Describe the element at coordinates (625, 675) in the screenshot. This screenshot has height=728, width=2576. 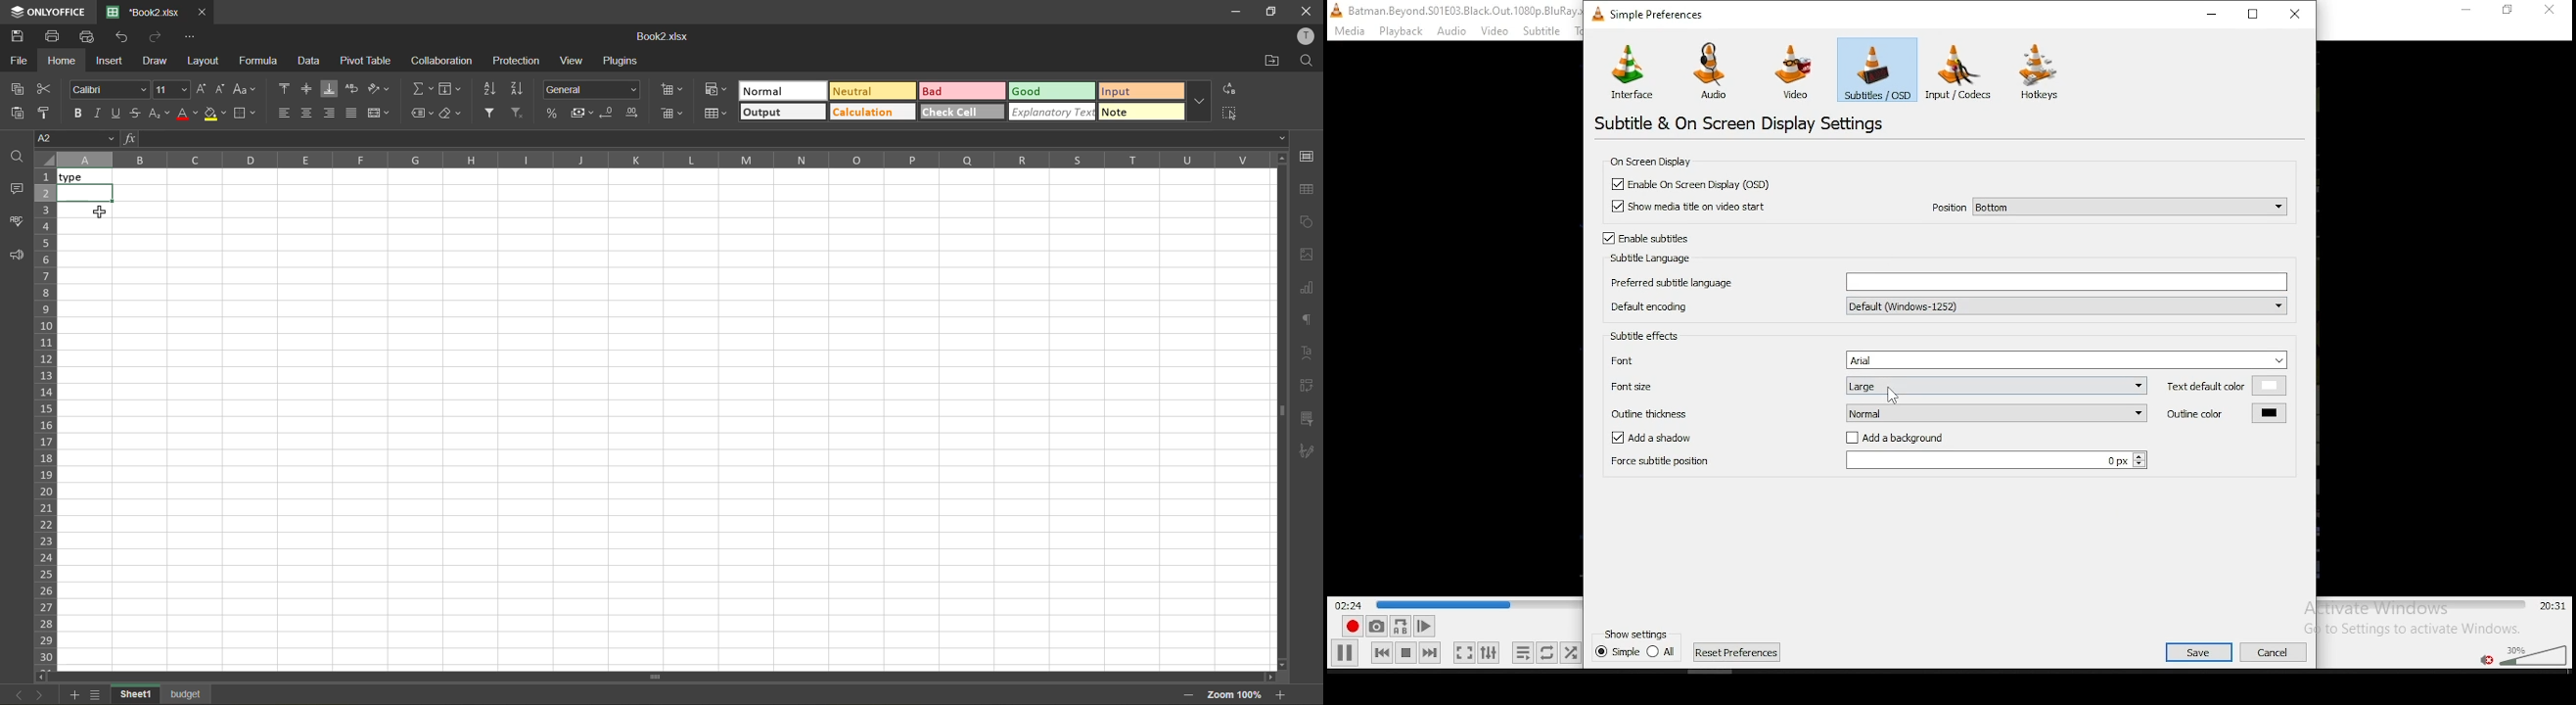
I see `scroll bar` at that location.